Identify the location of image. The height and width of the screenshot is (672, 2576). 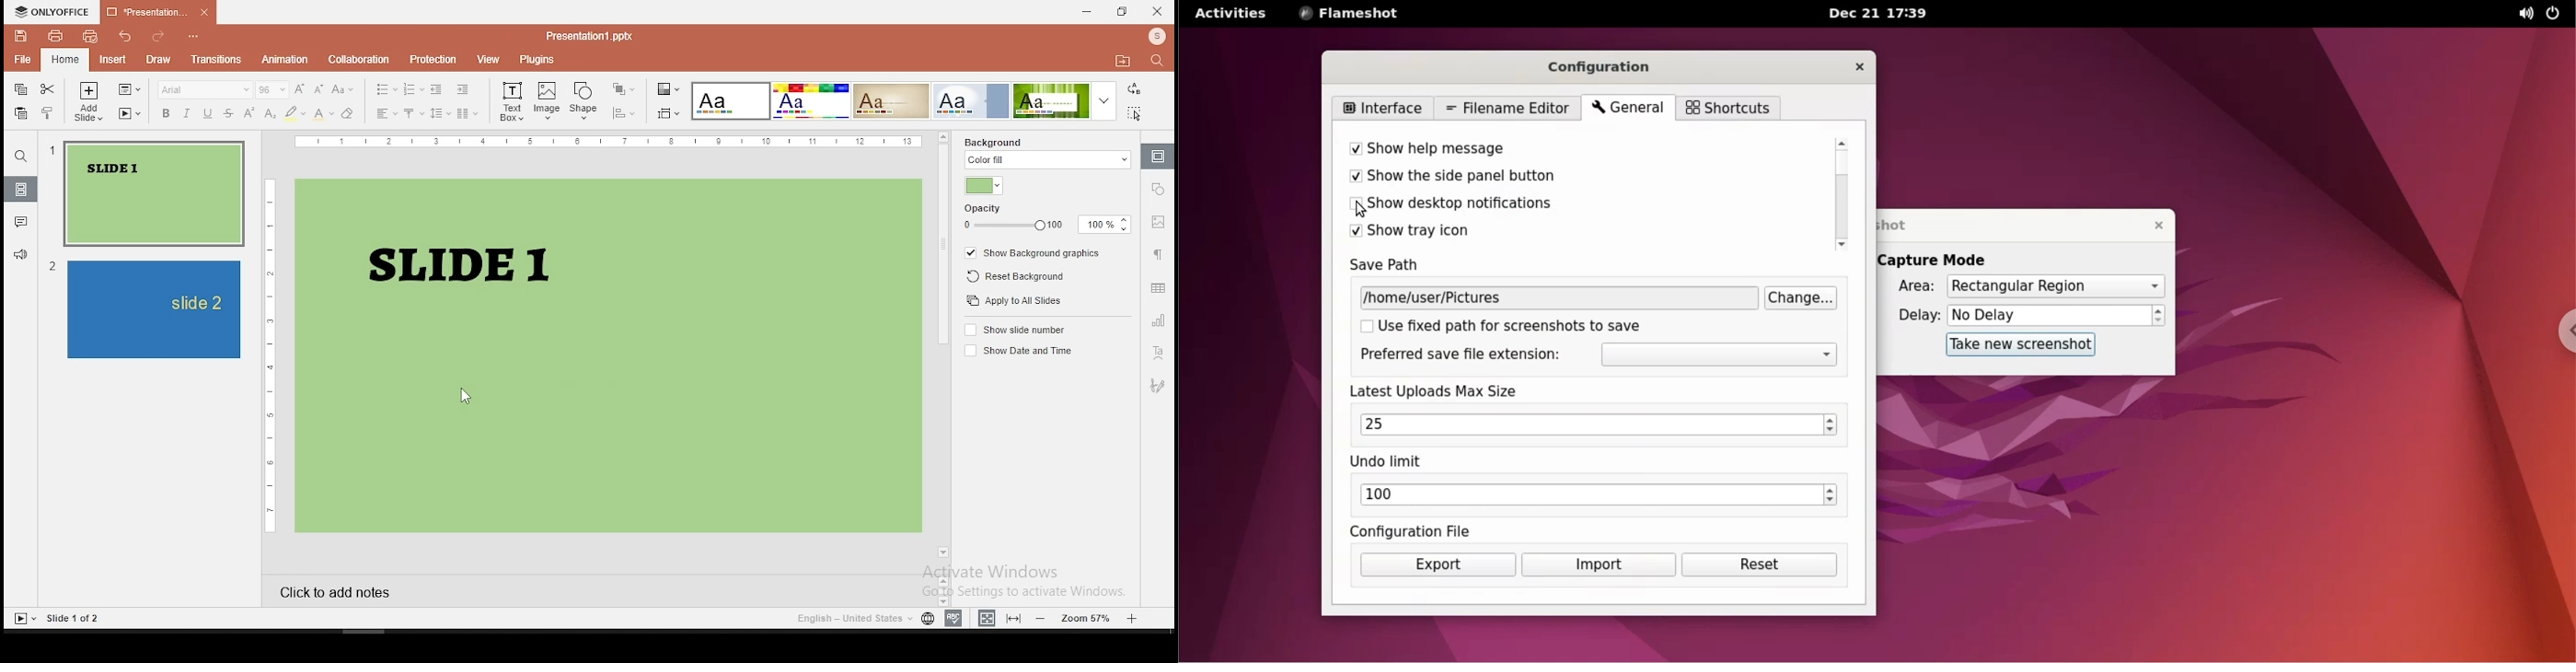
(547, 100).